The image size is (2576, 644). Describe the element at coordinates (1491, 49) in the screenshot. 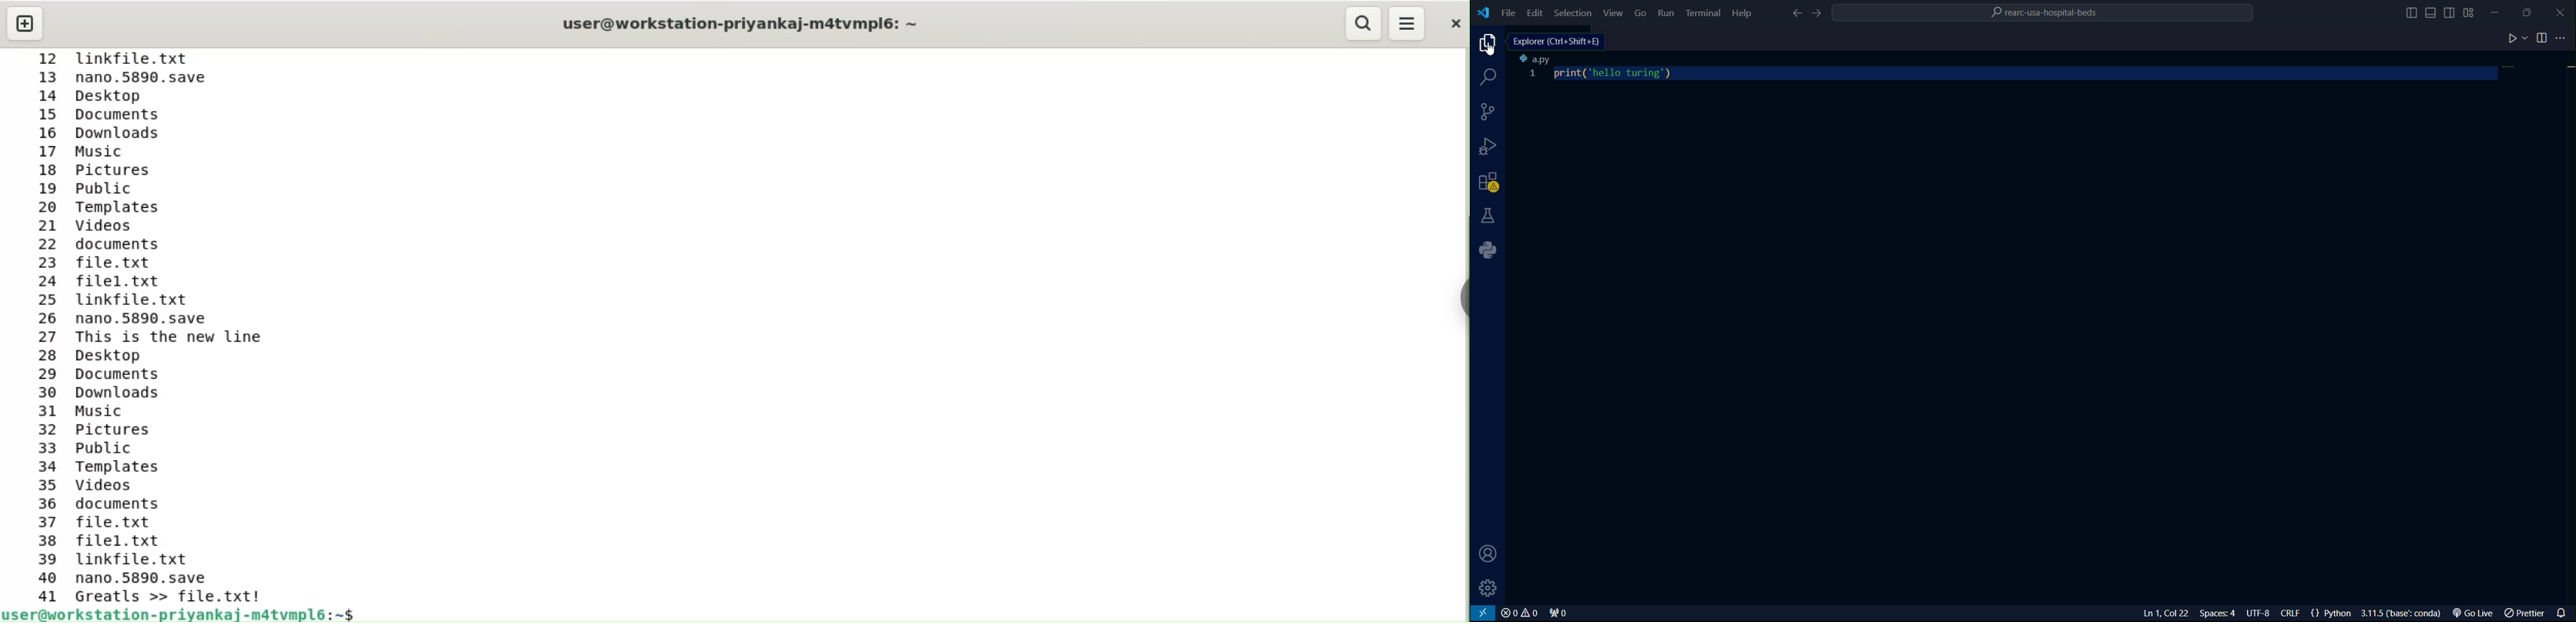

I see `cursor` at that location.